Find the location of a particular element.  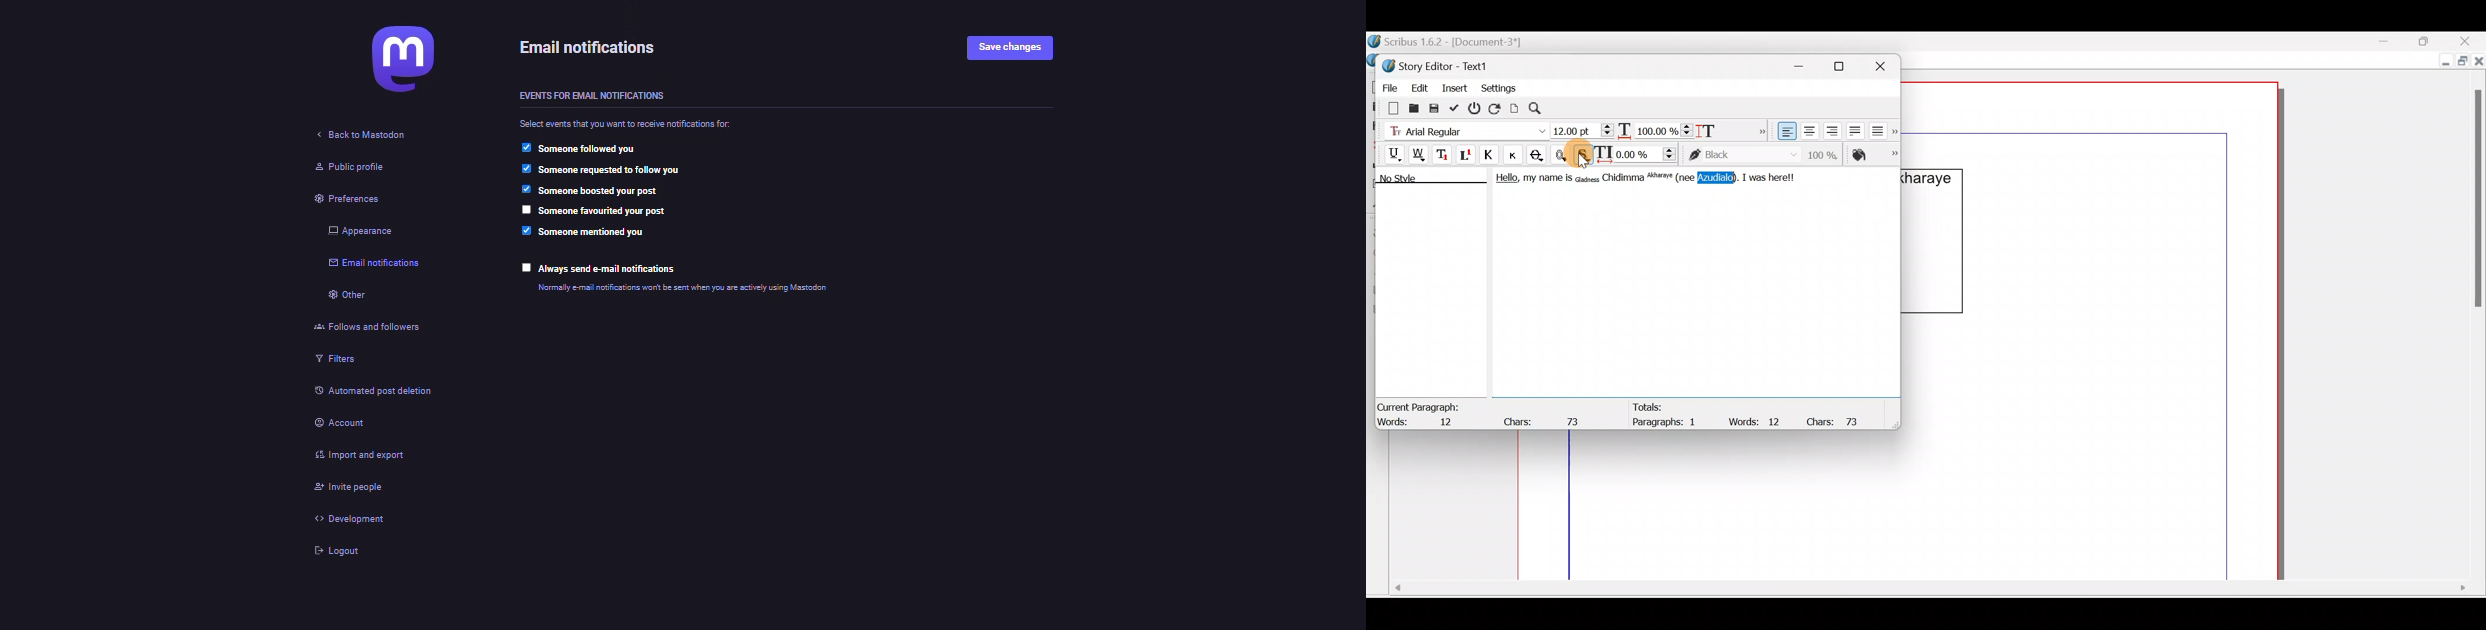

click to enable is located at coordinates (526, 267).